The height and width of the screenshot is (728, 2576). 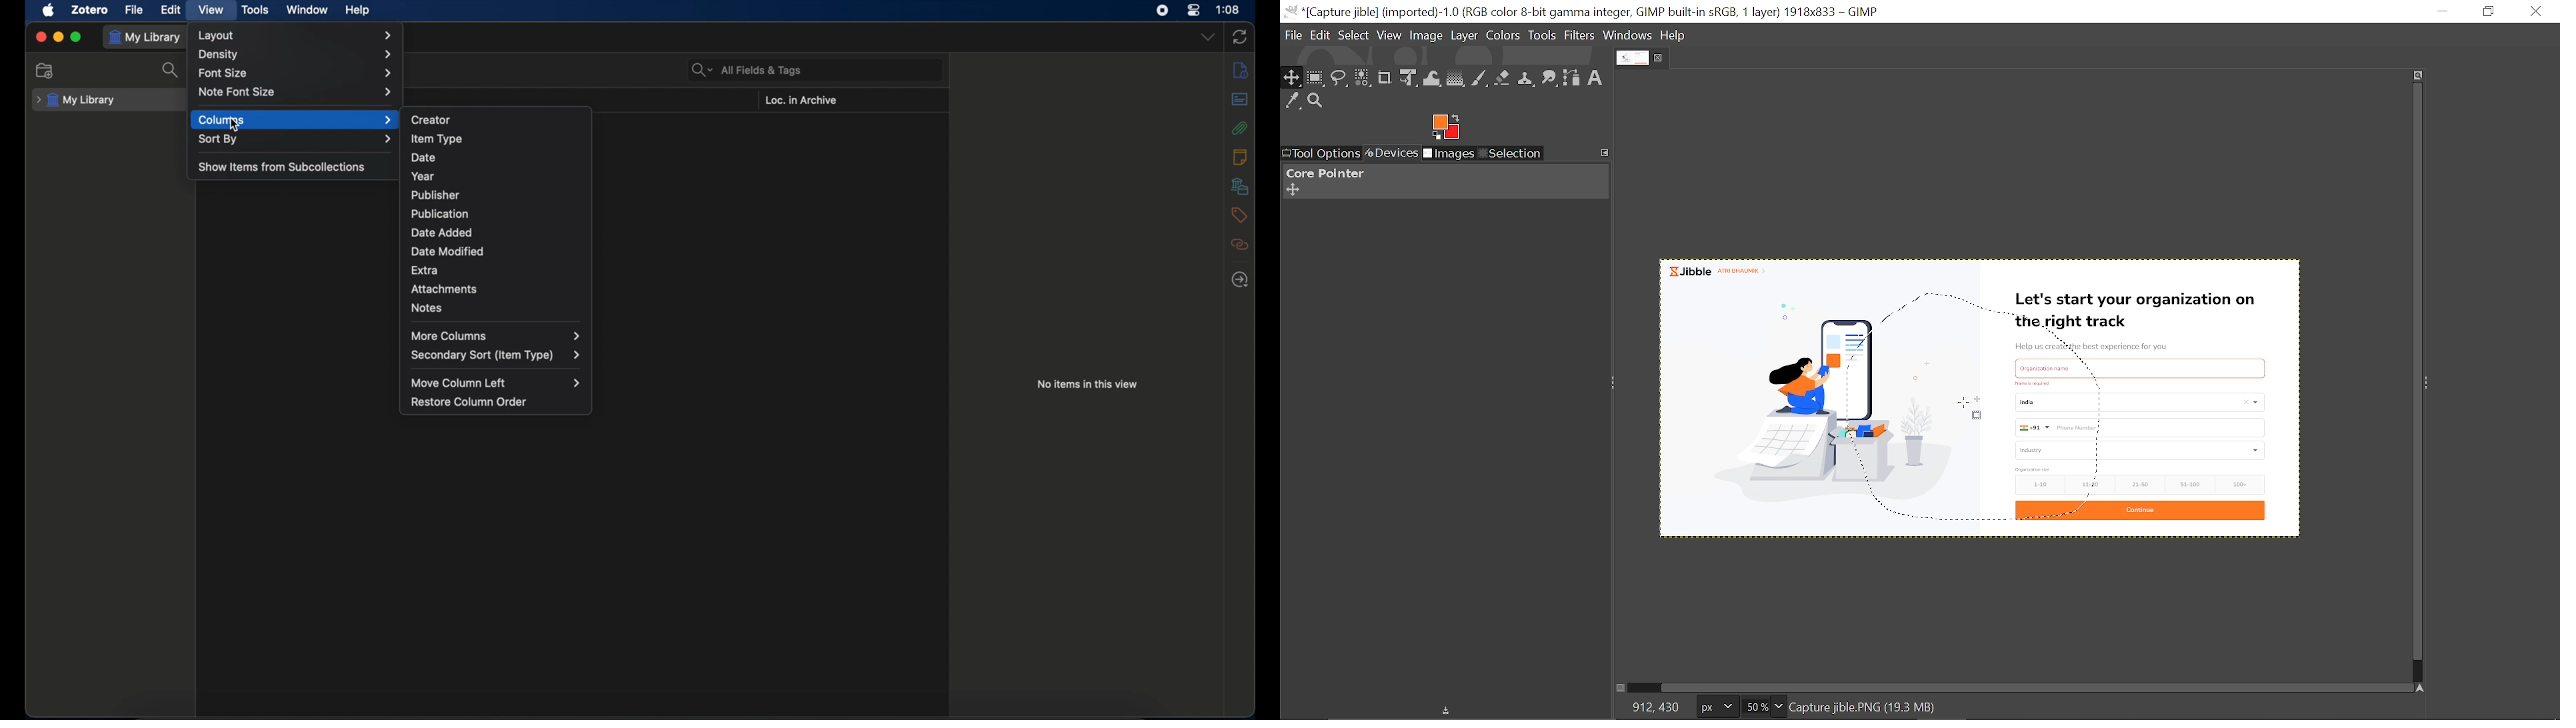 I want to click on Capture jble.PNG(18.6 MB, so click(x=1865, y=706).